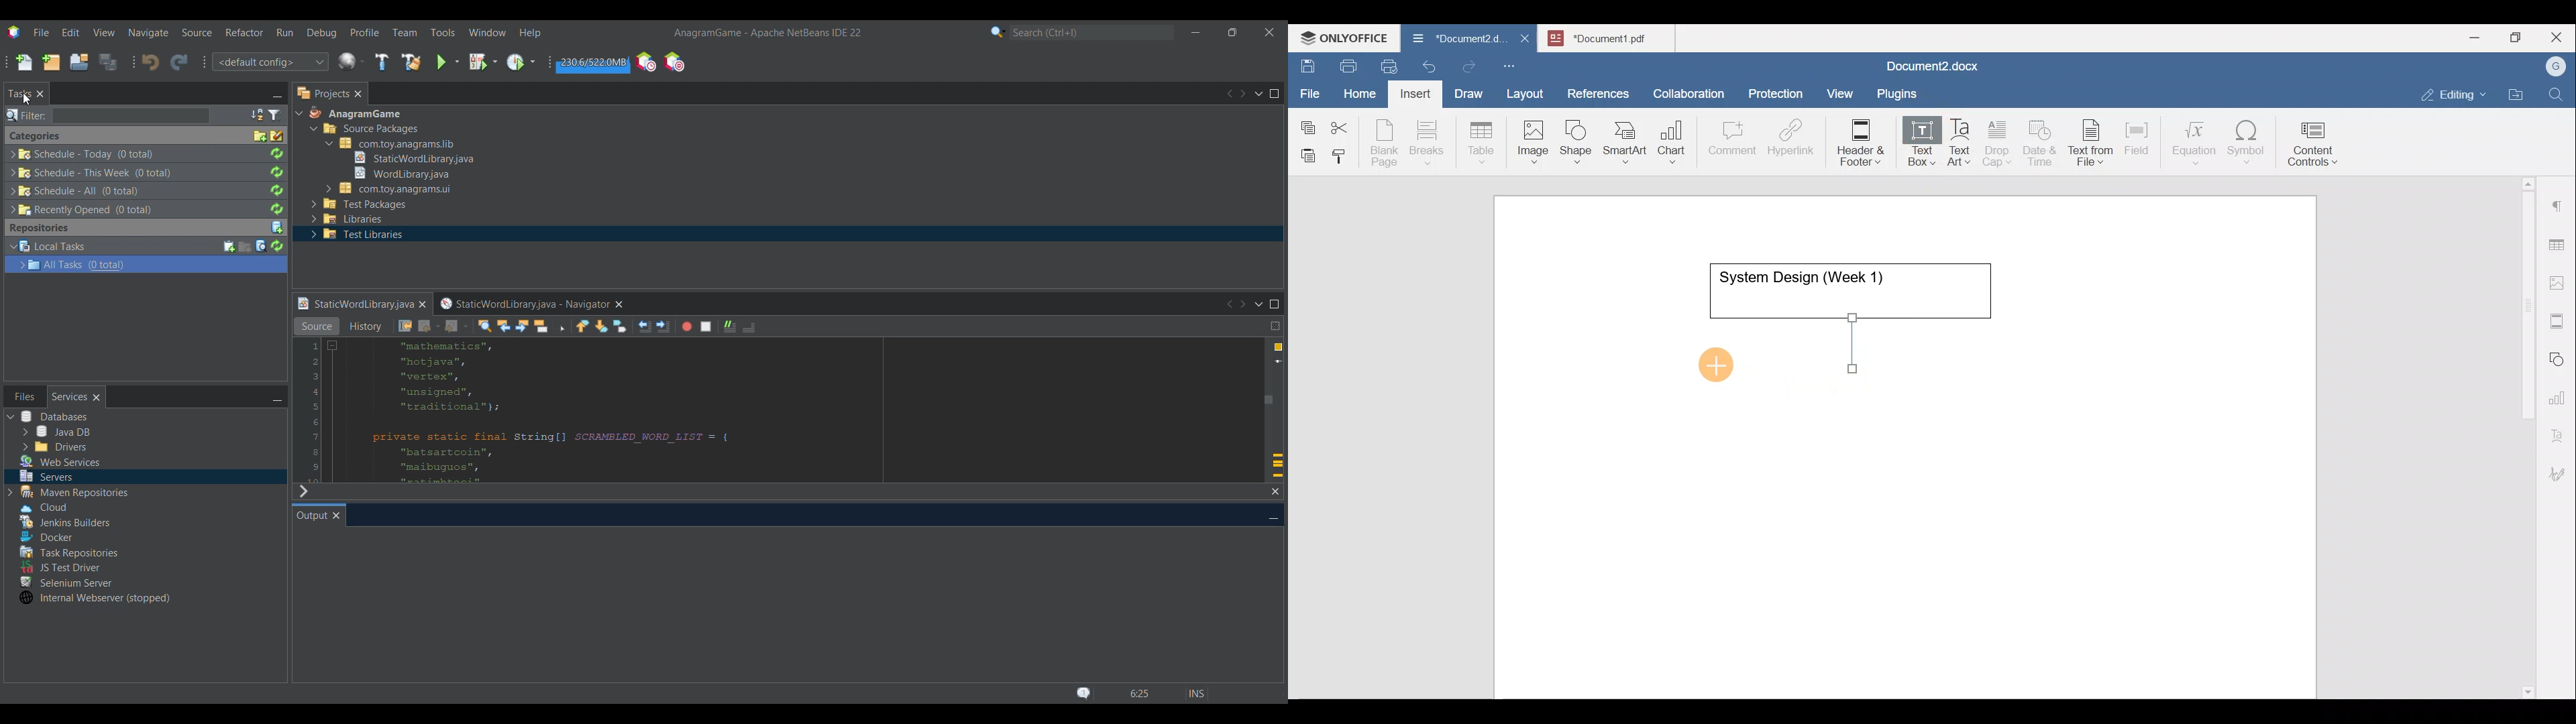  Describe the element at coordinates (620, 326) in the screenshot. I see `Toggle bookmark` at that location.